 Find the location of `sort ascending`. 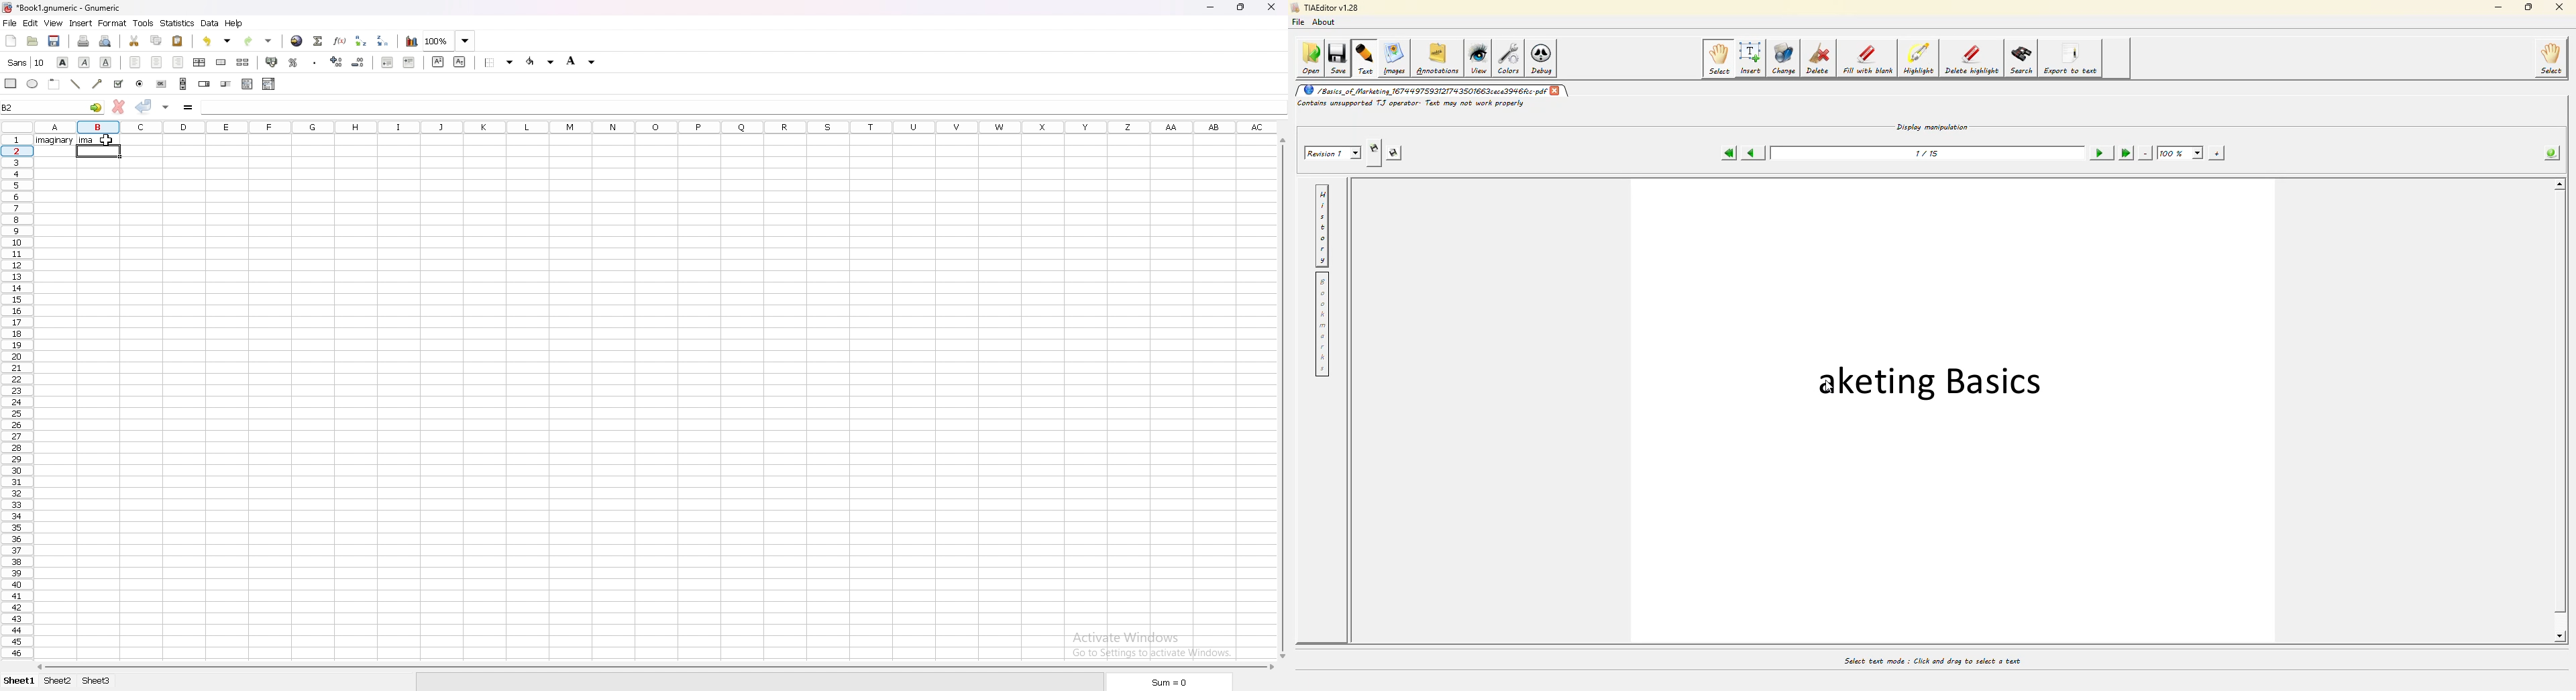

sort ascending is located at coordinates (361, 41).